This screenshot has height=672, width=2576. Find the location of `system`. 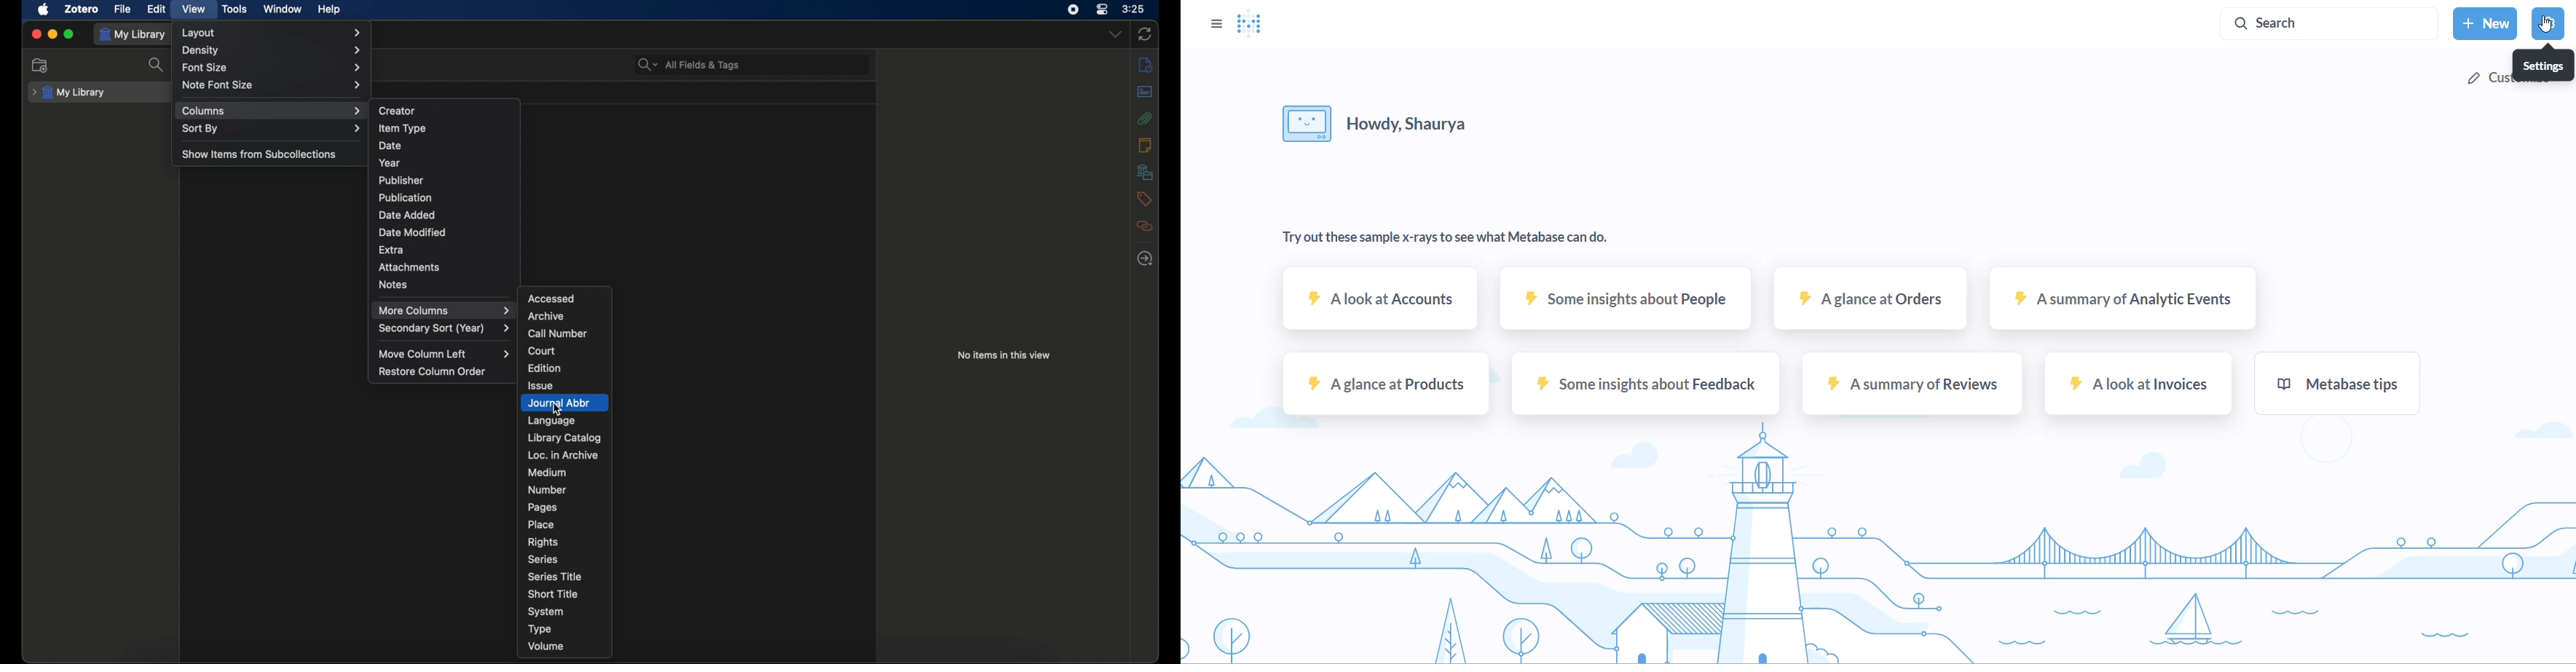

system is located at coordinates (546, 612).